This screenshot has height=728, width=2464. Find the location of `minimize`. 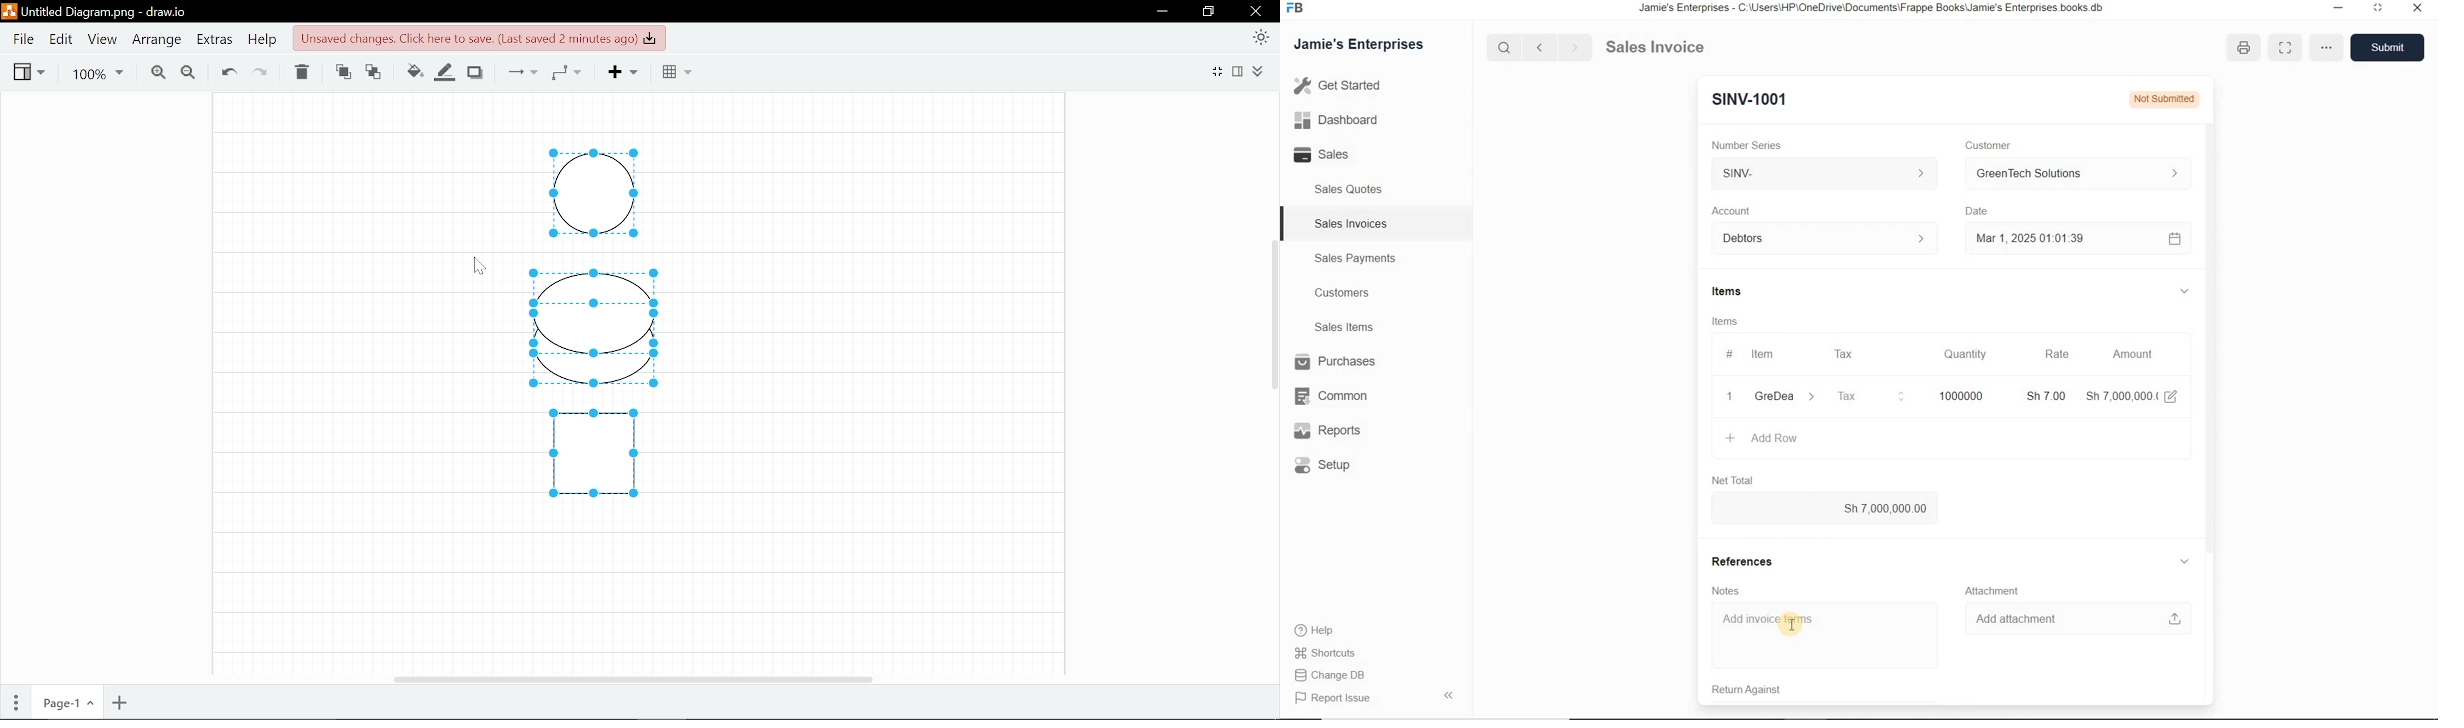

minimize is located at coordinates (2378, 10).